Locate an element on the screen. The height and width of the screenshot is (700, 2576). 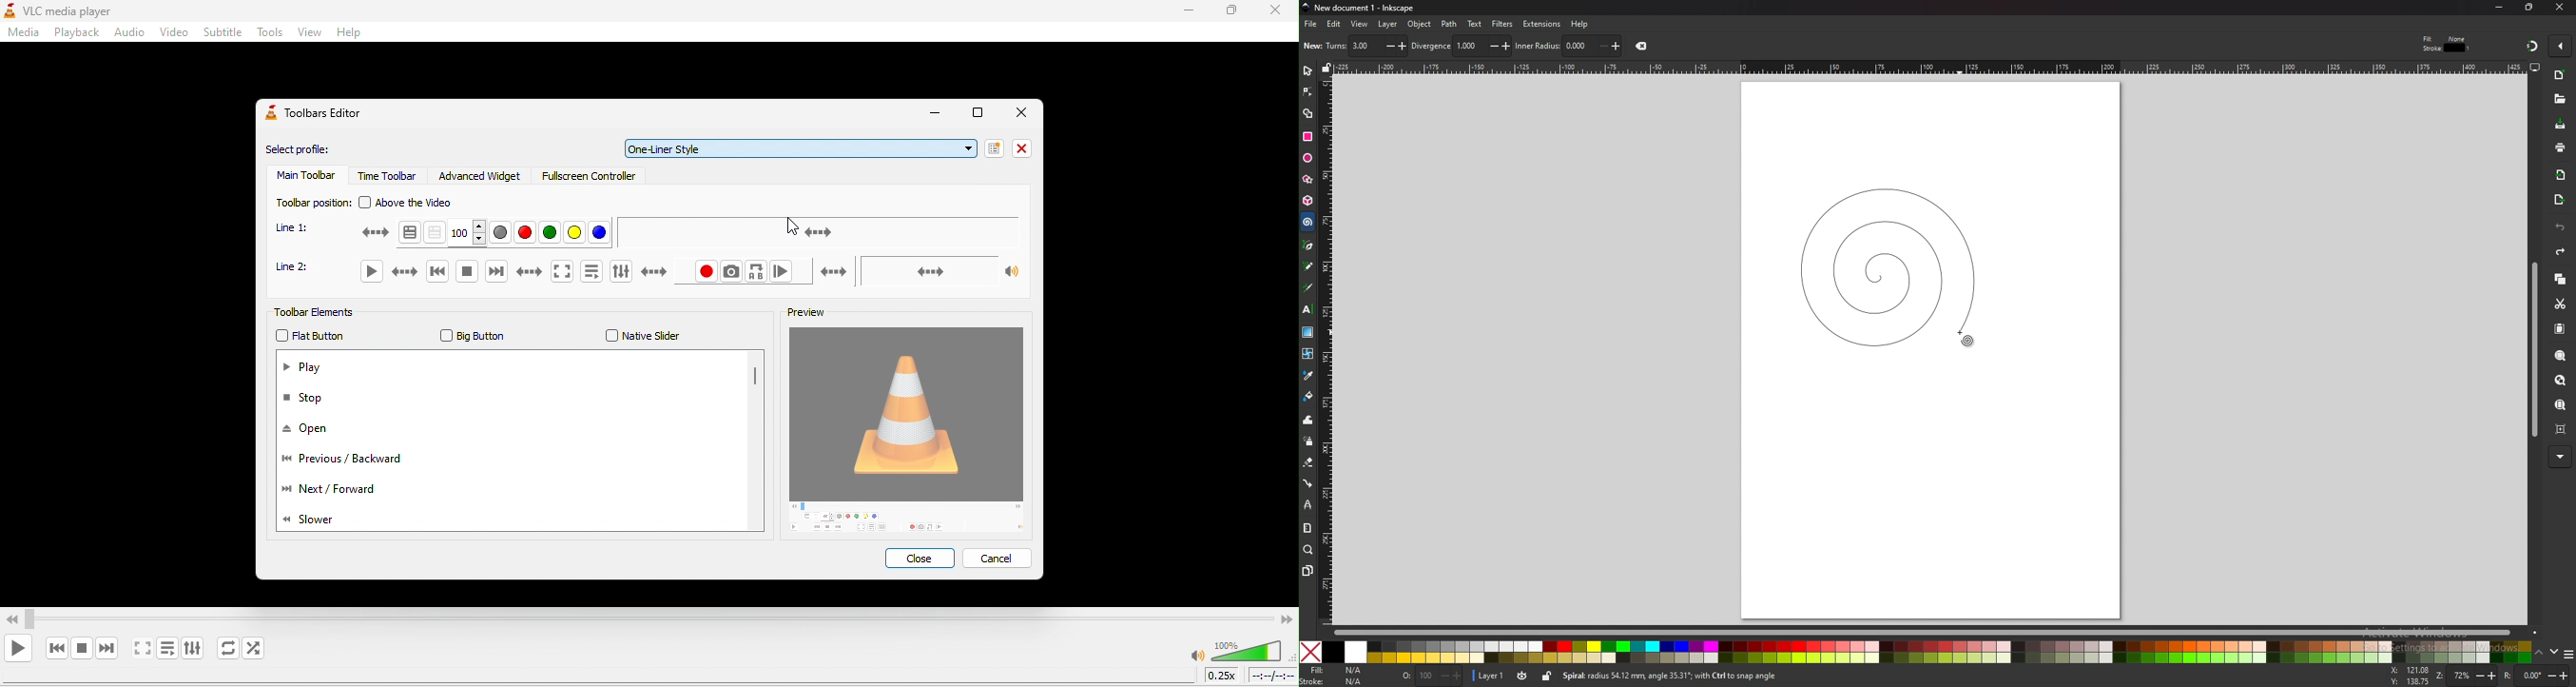
fullscreen controller is located at coordinates (591, 180).